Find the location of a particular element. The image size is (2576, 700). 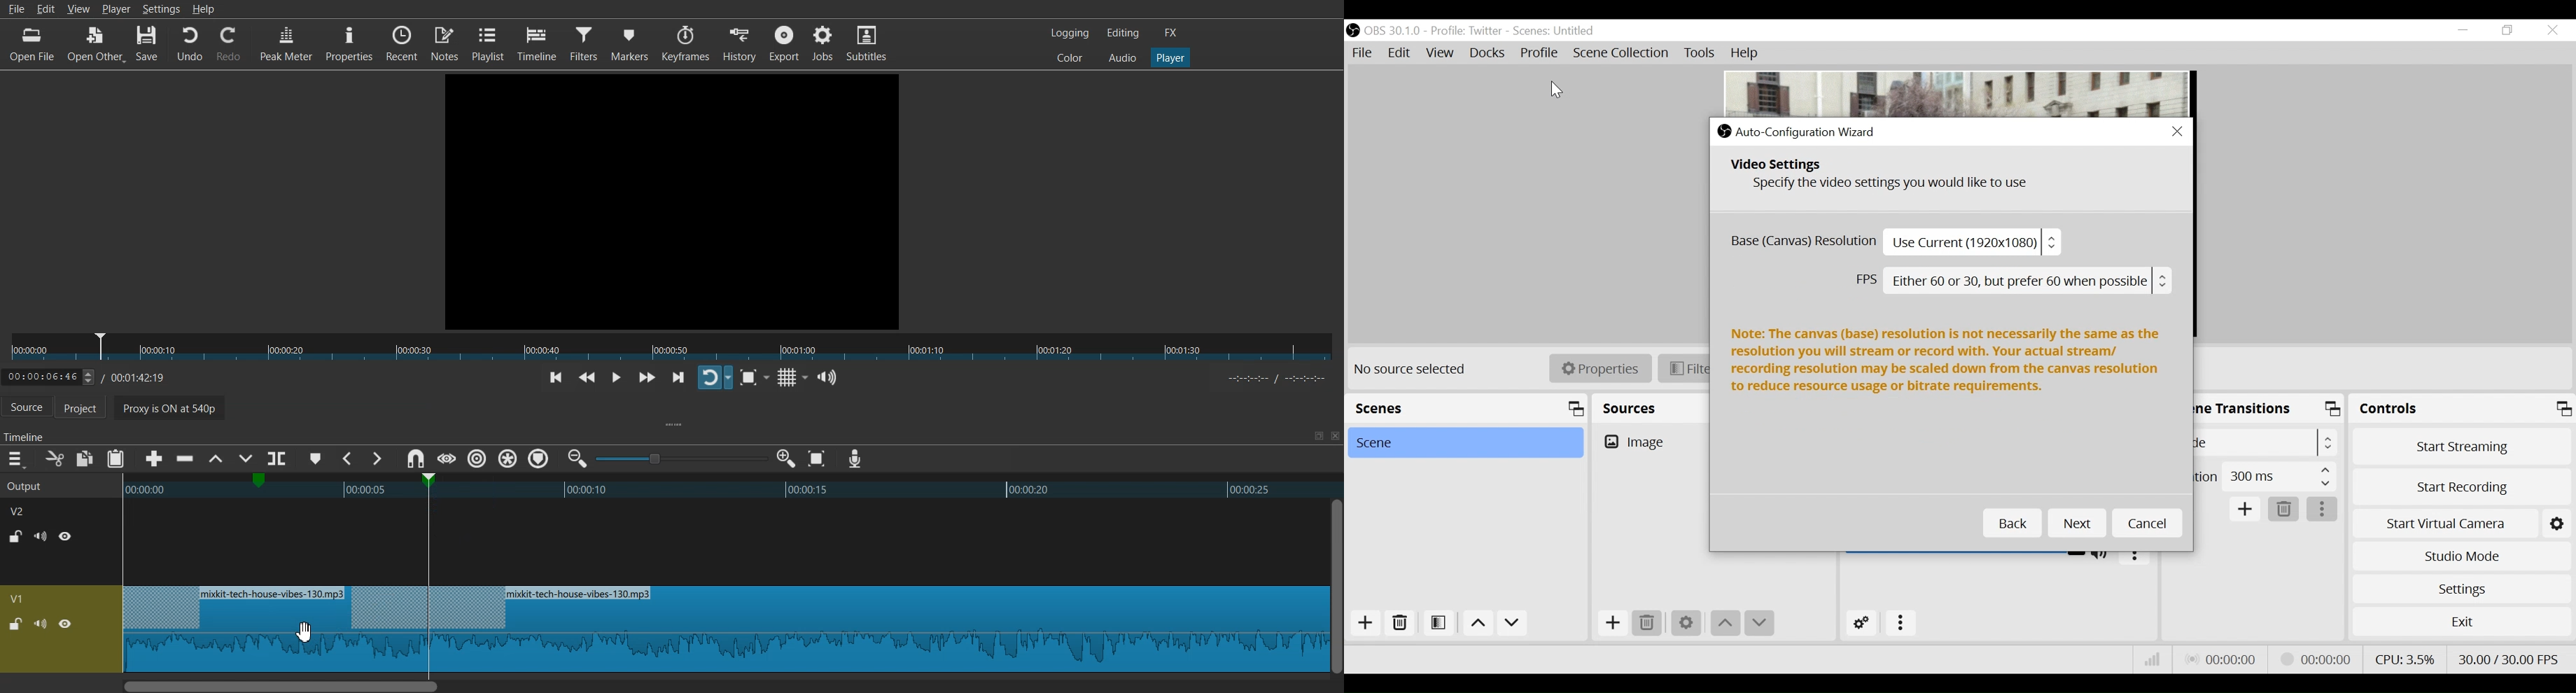

Open Other is located at coordinates (96, 45).